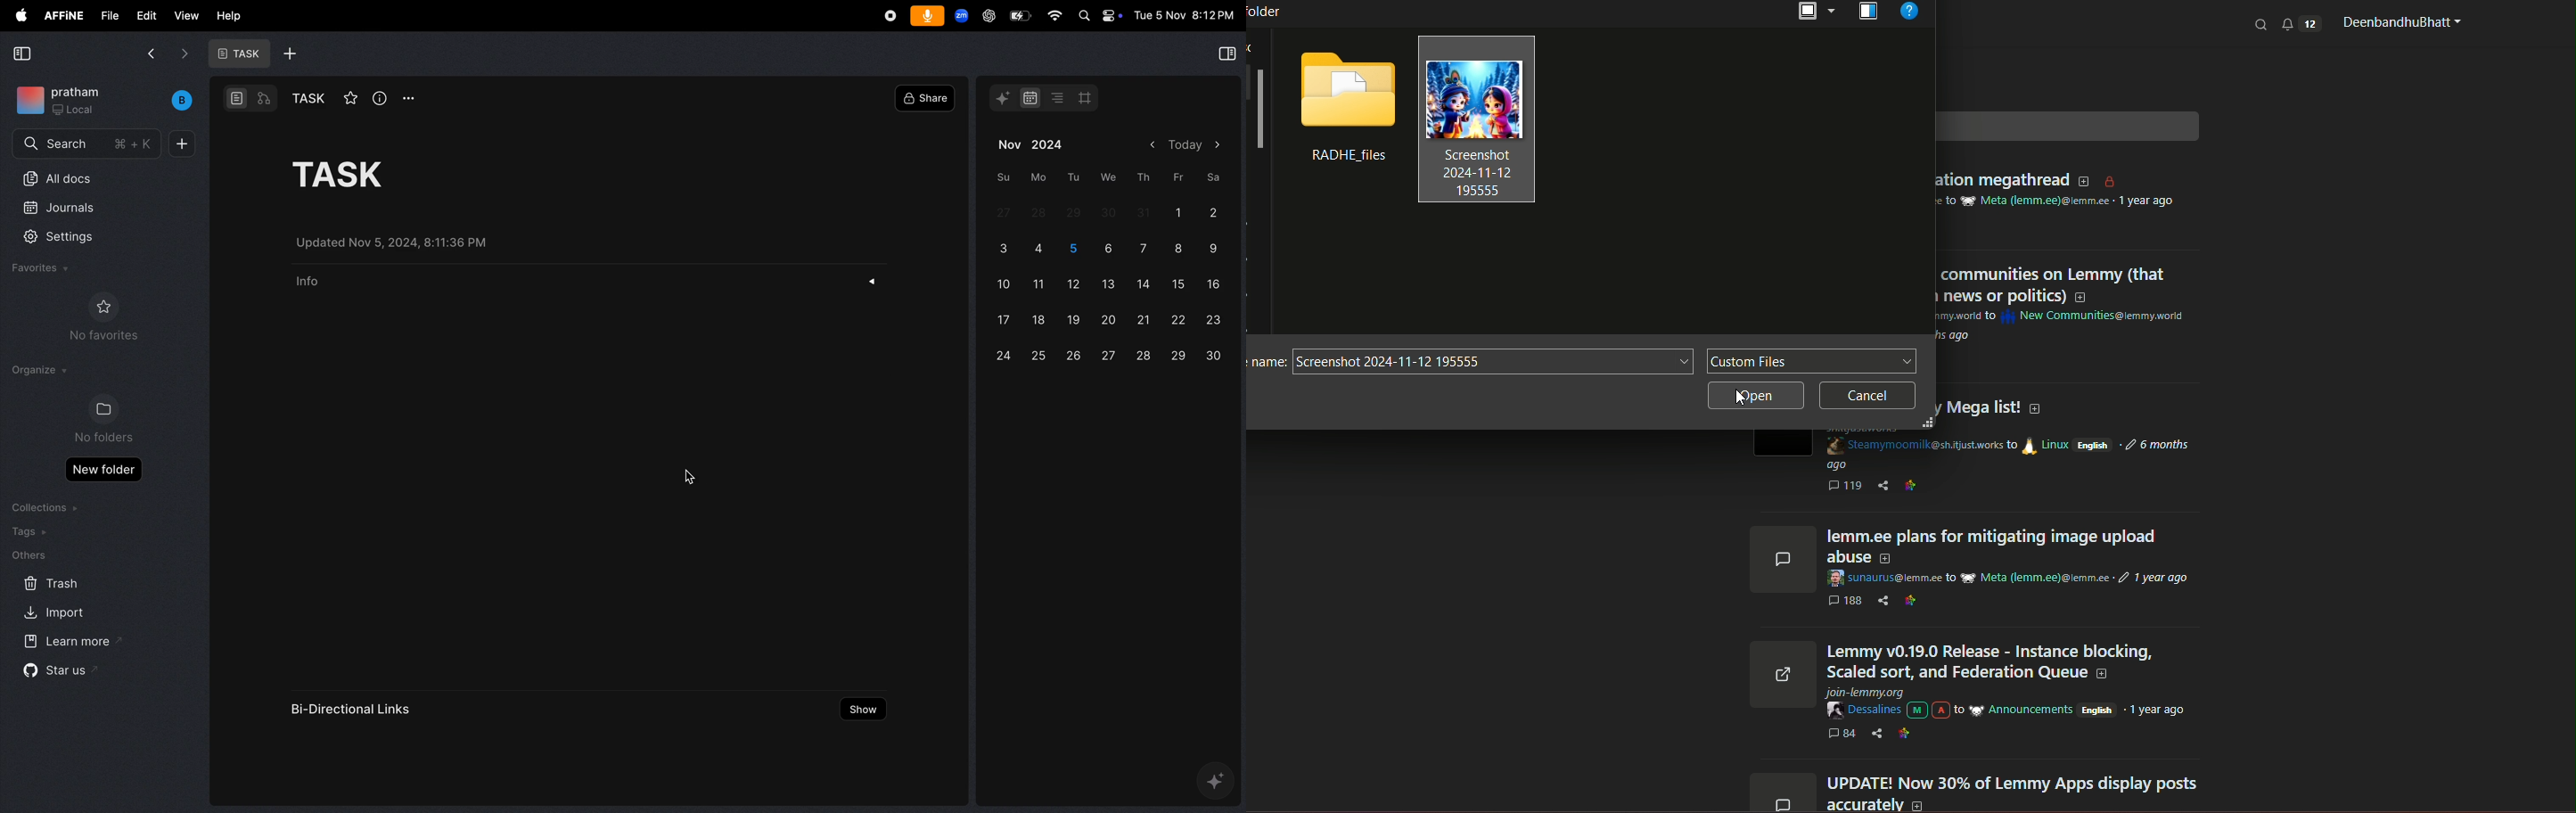 This screenshot has height=840, width=2576. I want to click on task title, so click(359, 173).